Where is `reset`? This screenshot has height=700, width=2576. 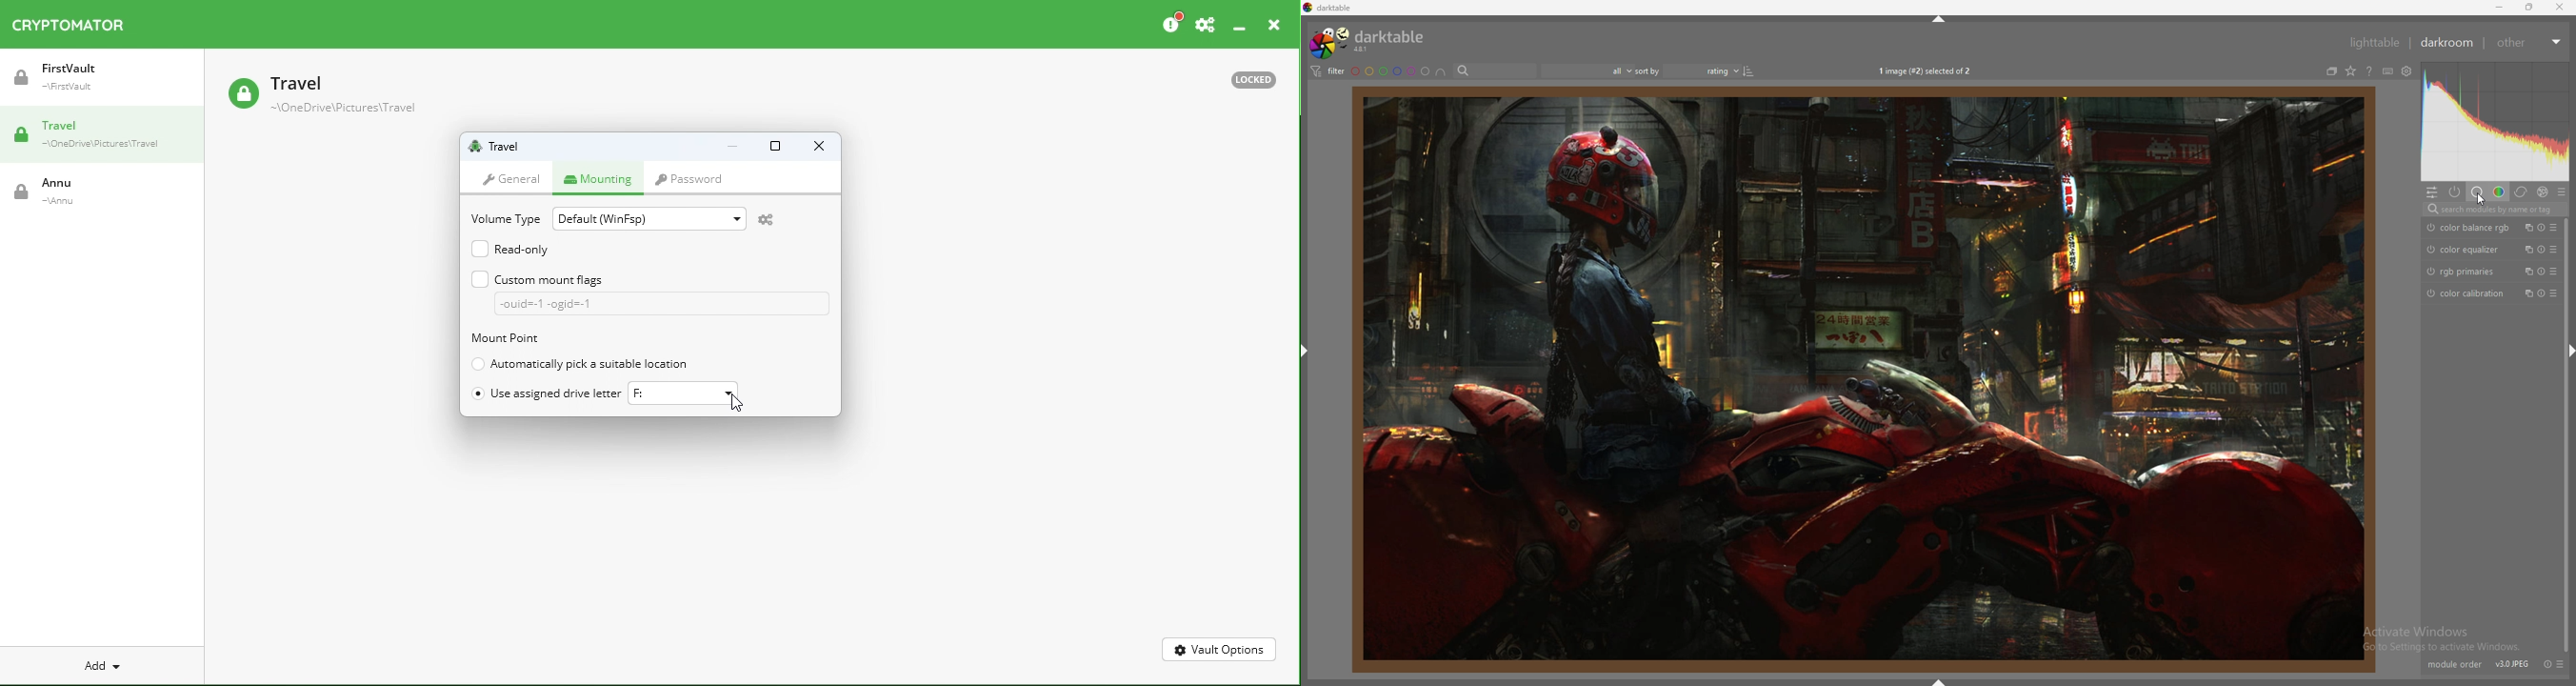 reset is located at coordinates (2542, 227).